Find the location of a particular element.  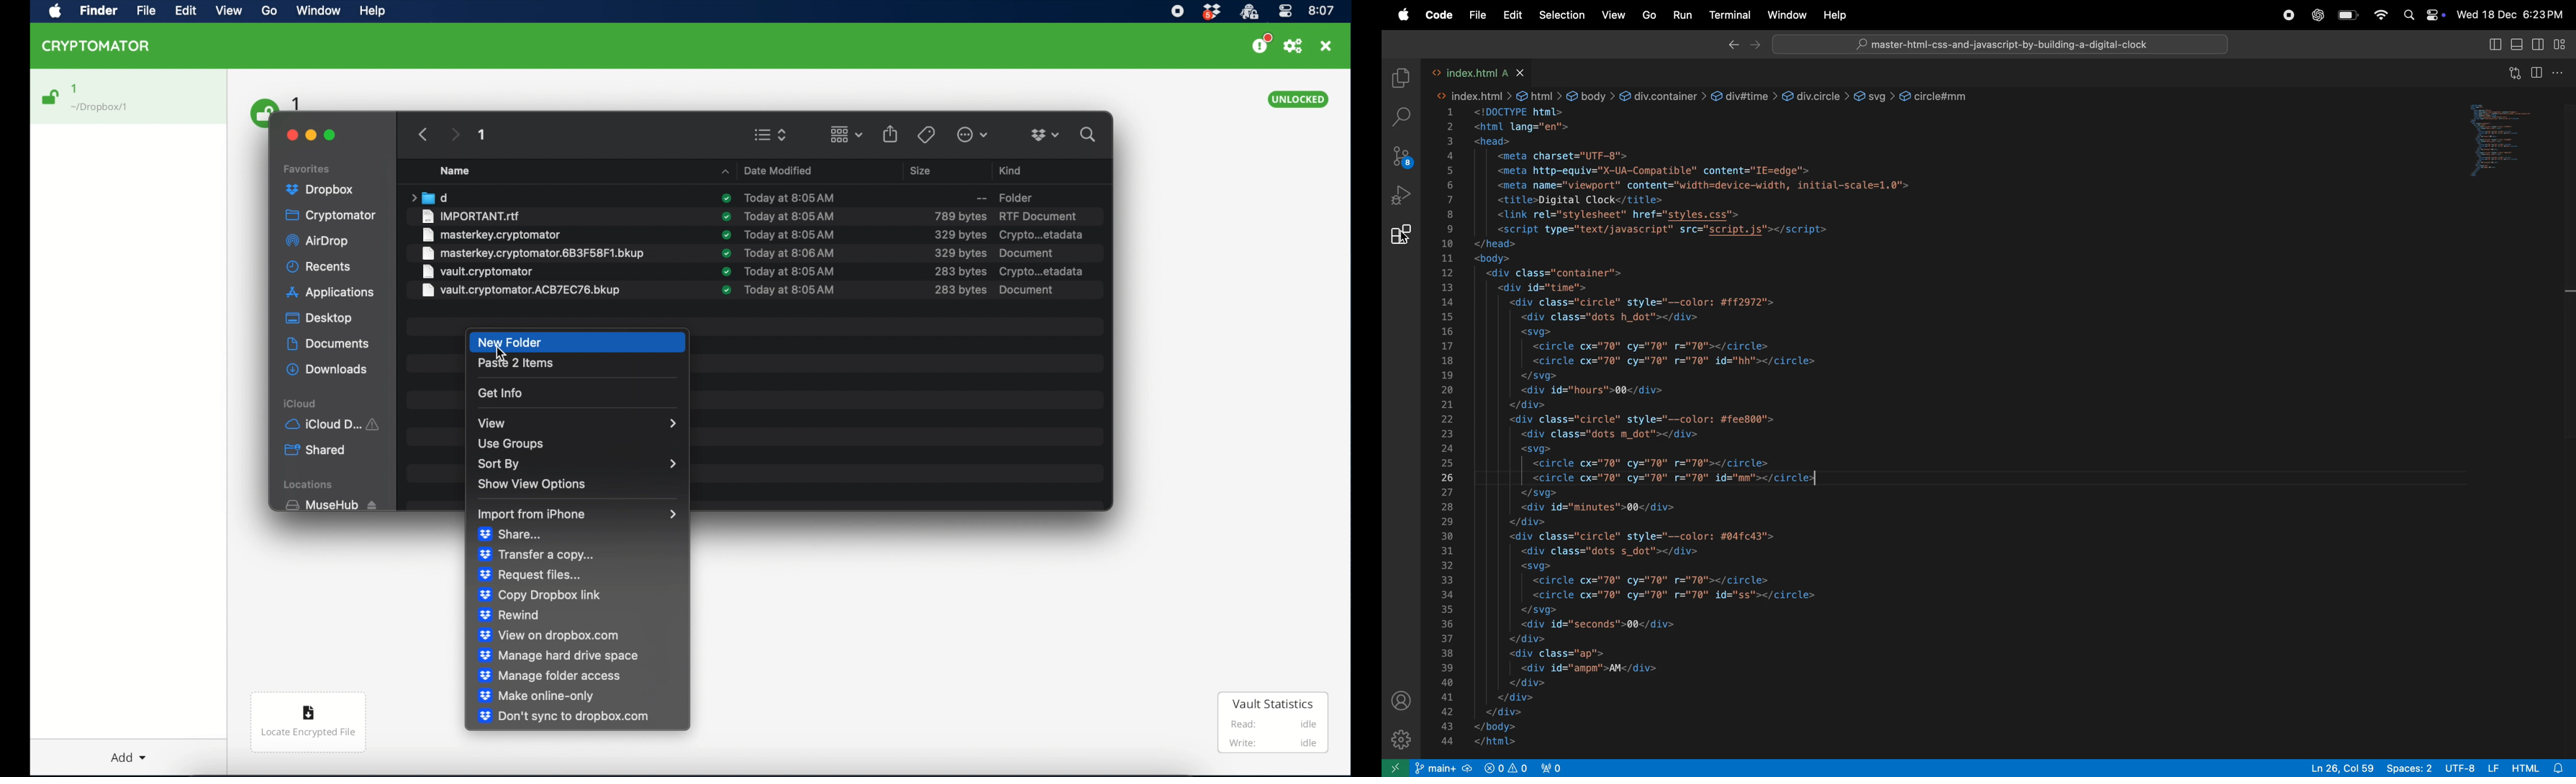

backward is located at coordinates (420, 134).